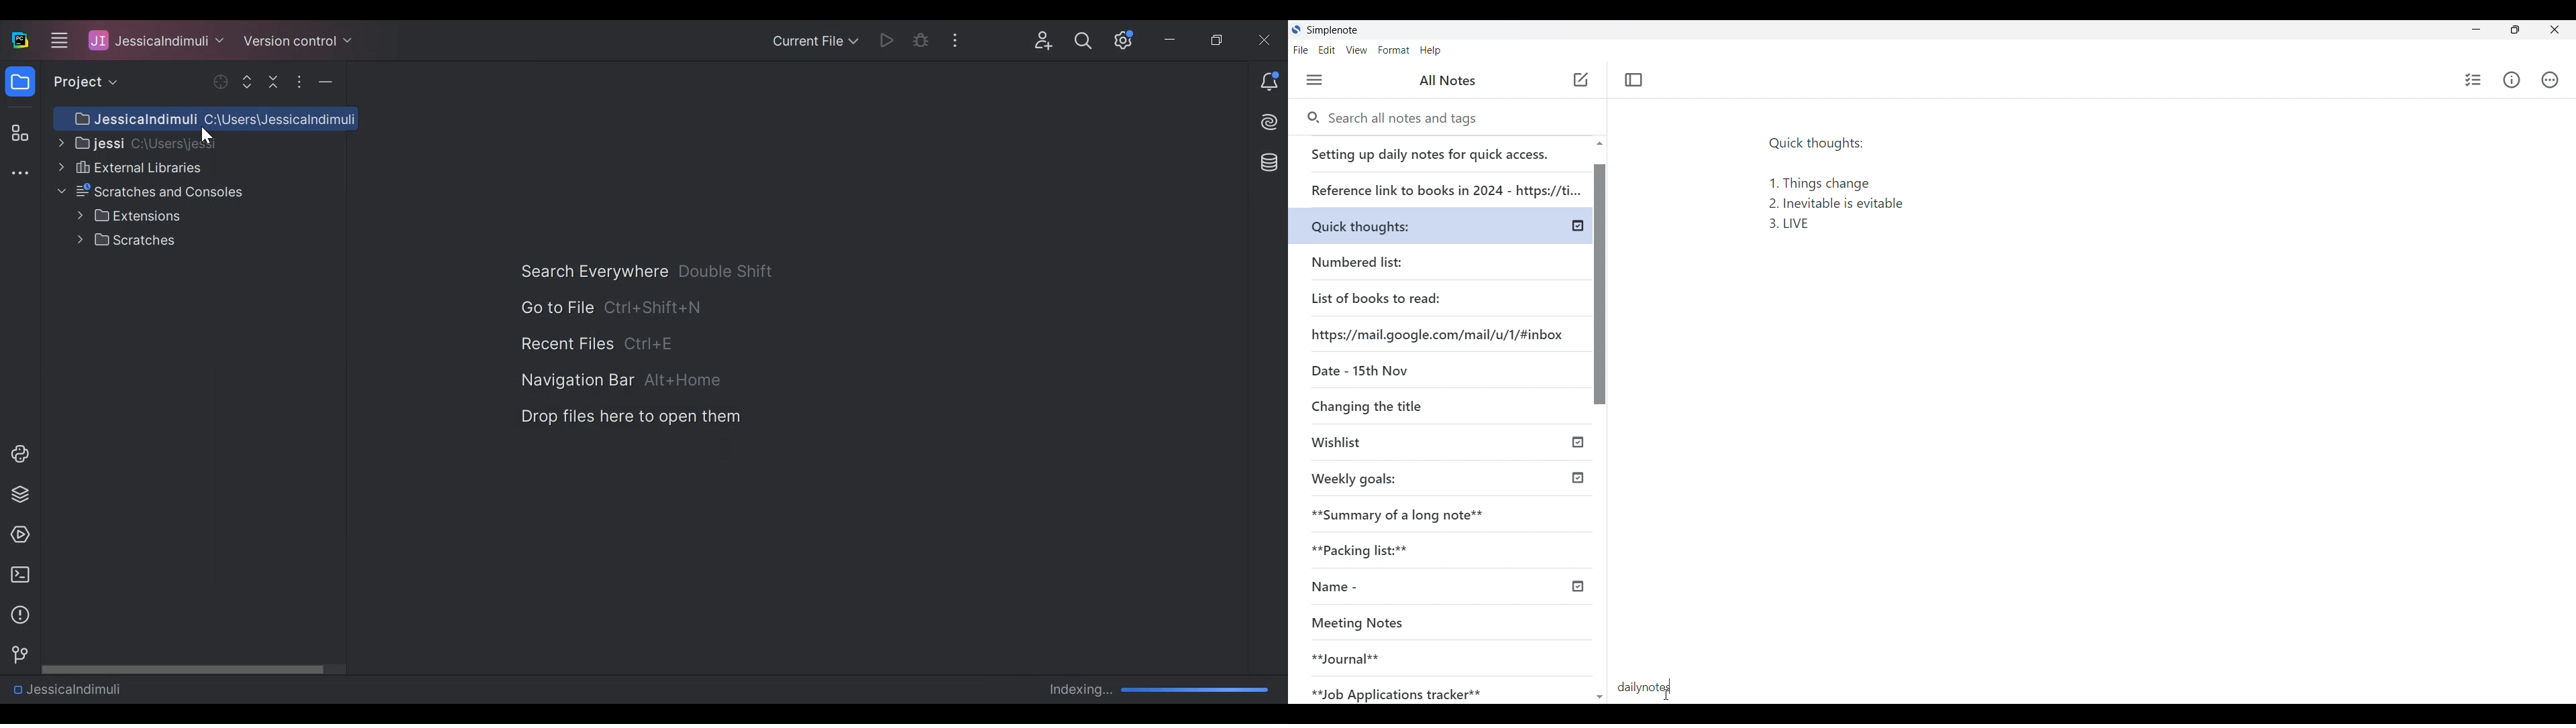 Image resolution: width=2576 pixels, height=728 pixels. Describe the element at coordinates (1394, 50) in the screenshot. I see `Format menu` at that location.